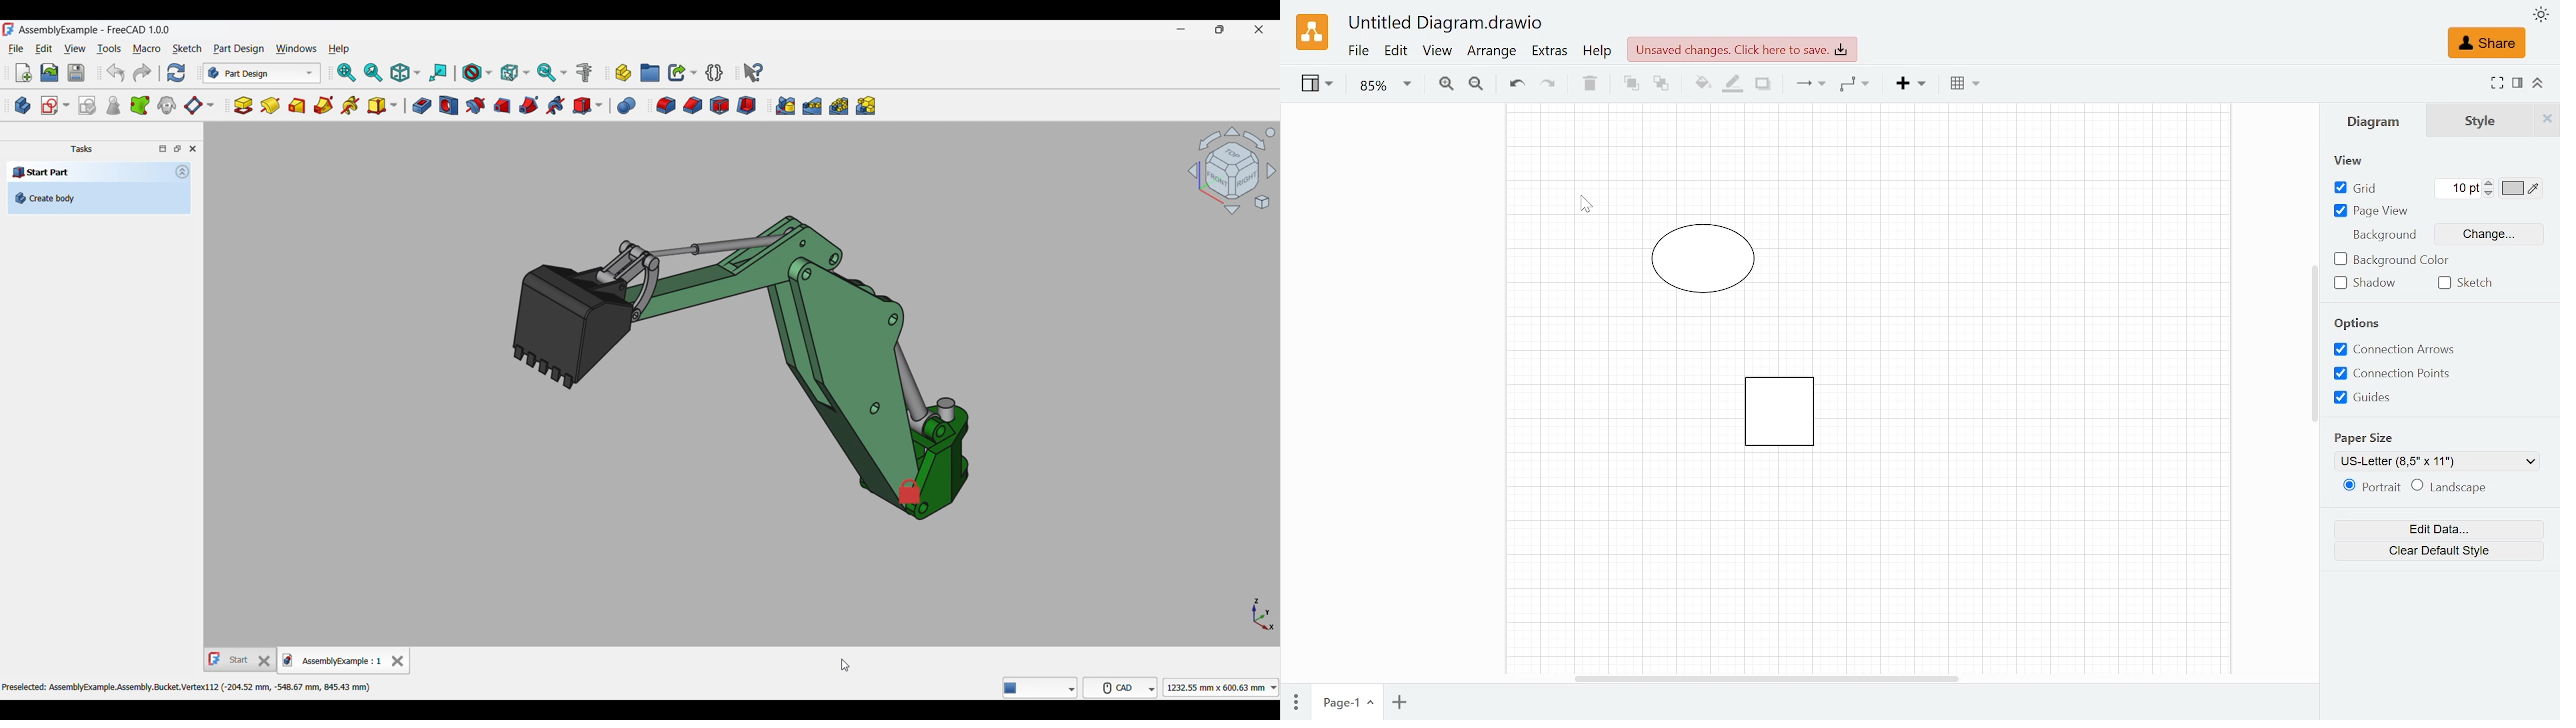  What do you see at coordinates (115, 73) in the screenshot?
I see `Undo` at bounding box center [115, 73].